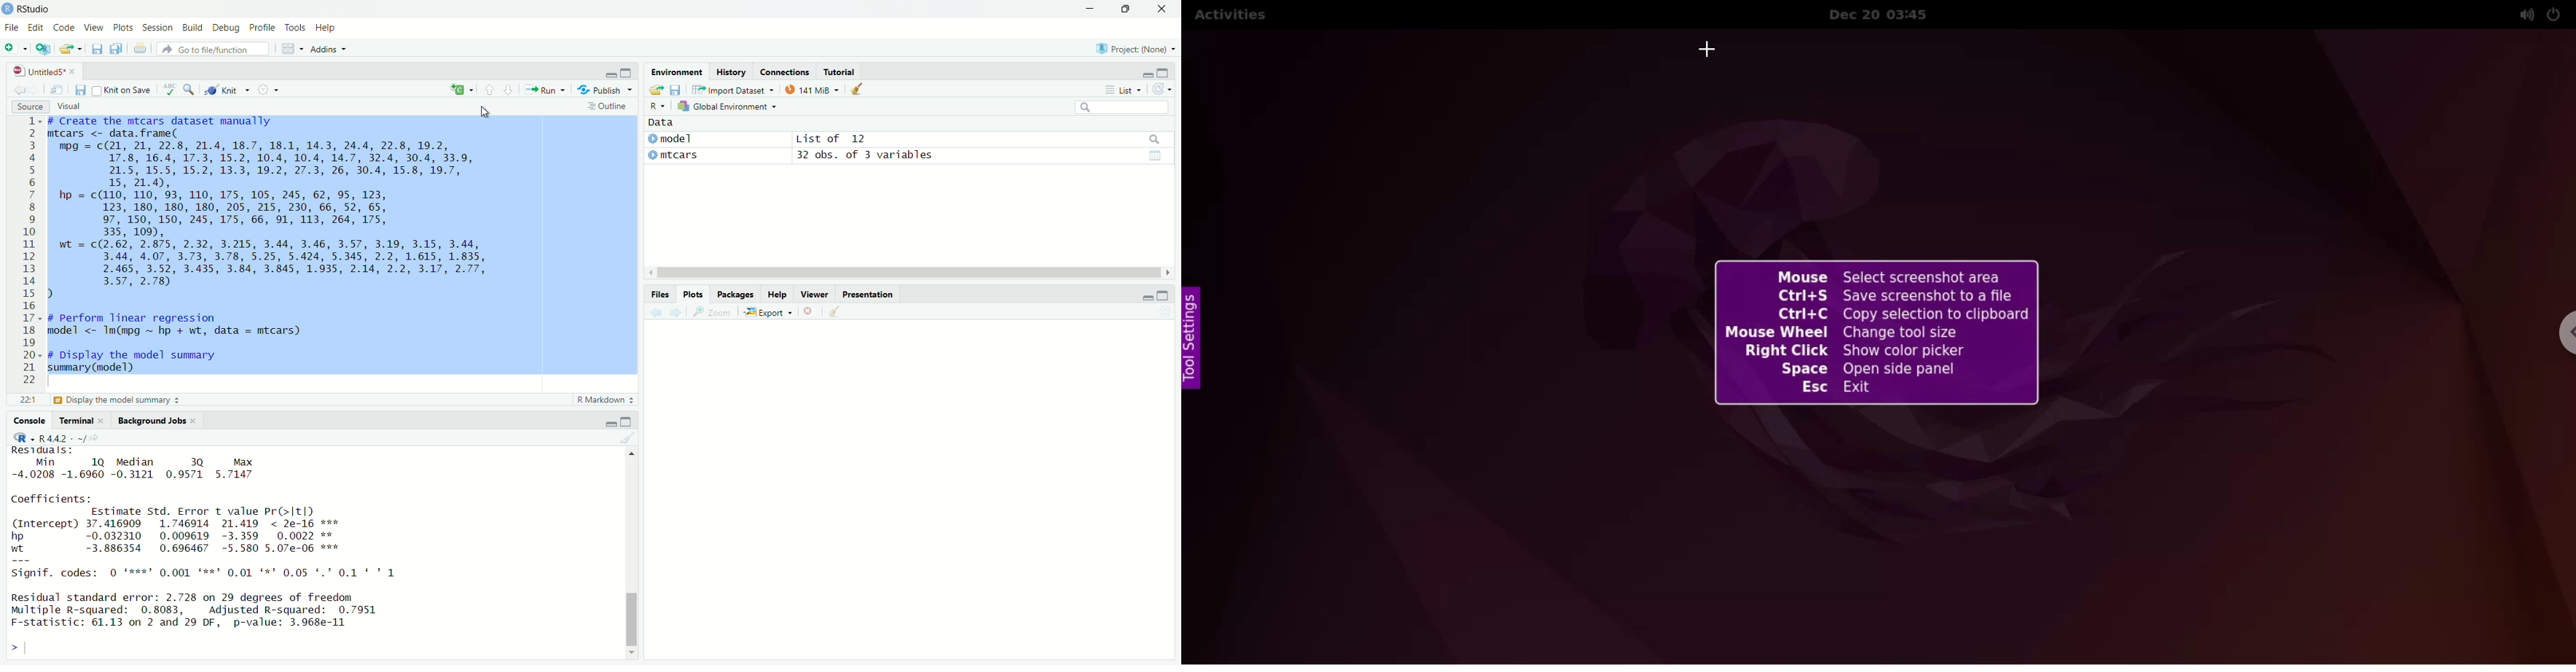 The height and width of the screenshot is (672, 2576). Describe the element at coordinates (65, 28) in the screenshot. I see `code` at that location.